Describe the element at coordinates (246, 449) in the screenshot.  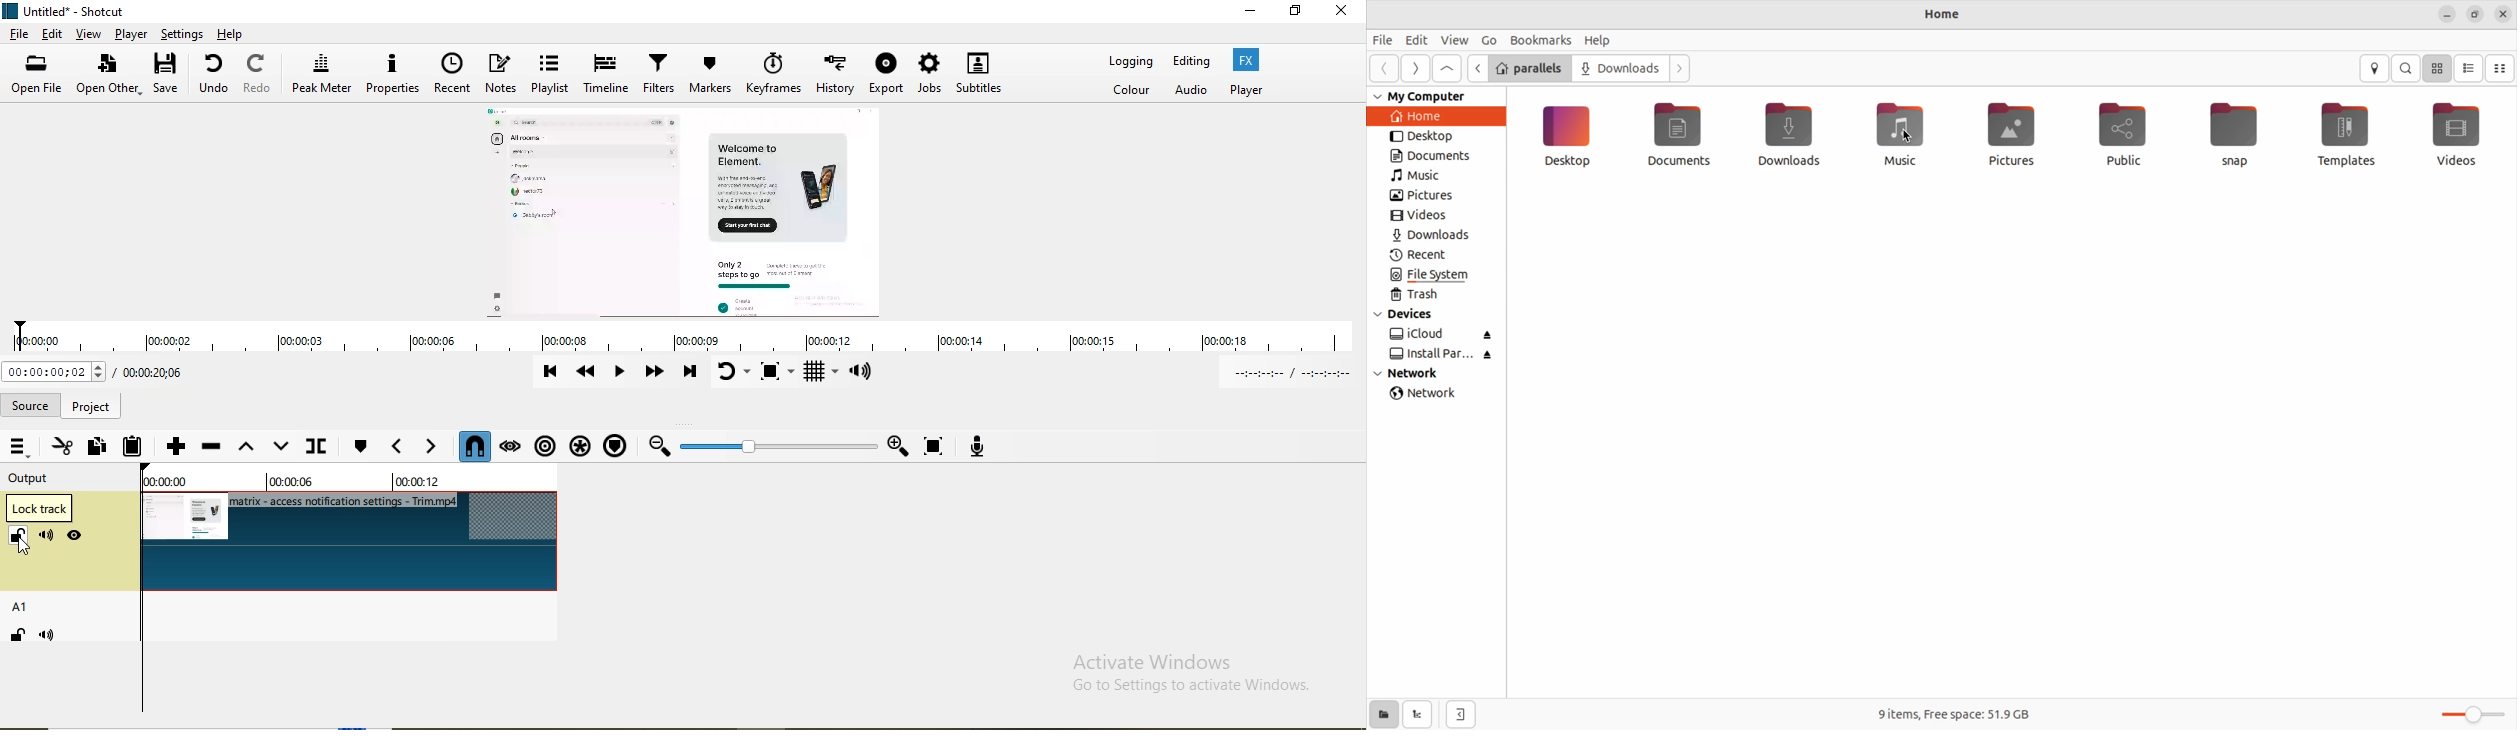
I see `Lift` at that location.